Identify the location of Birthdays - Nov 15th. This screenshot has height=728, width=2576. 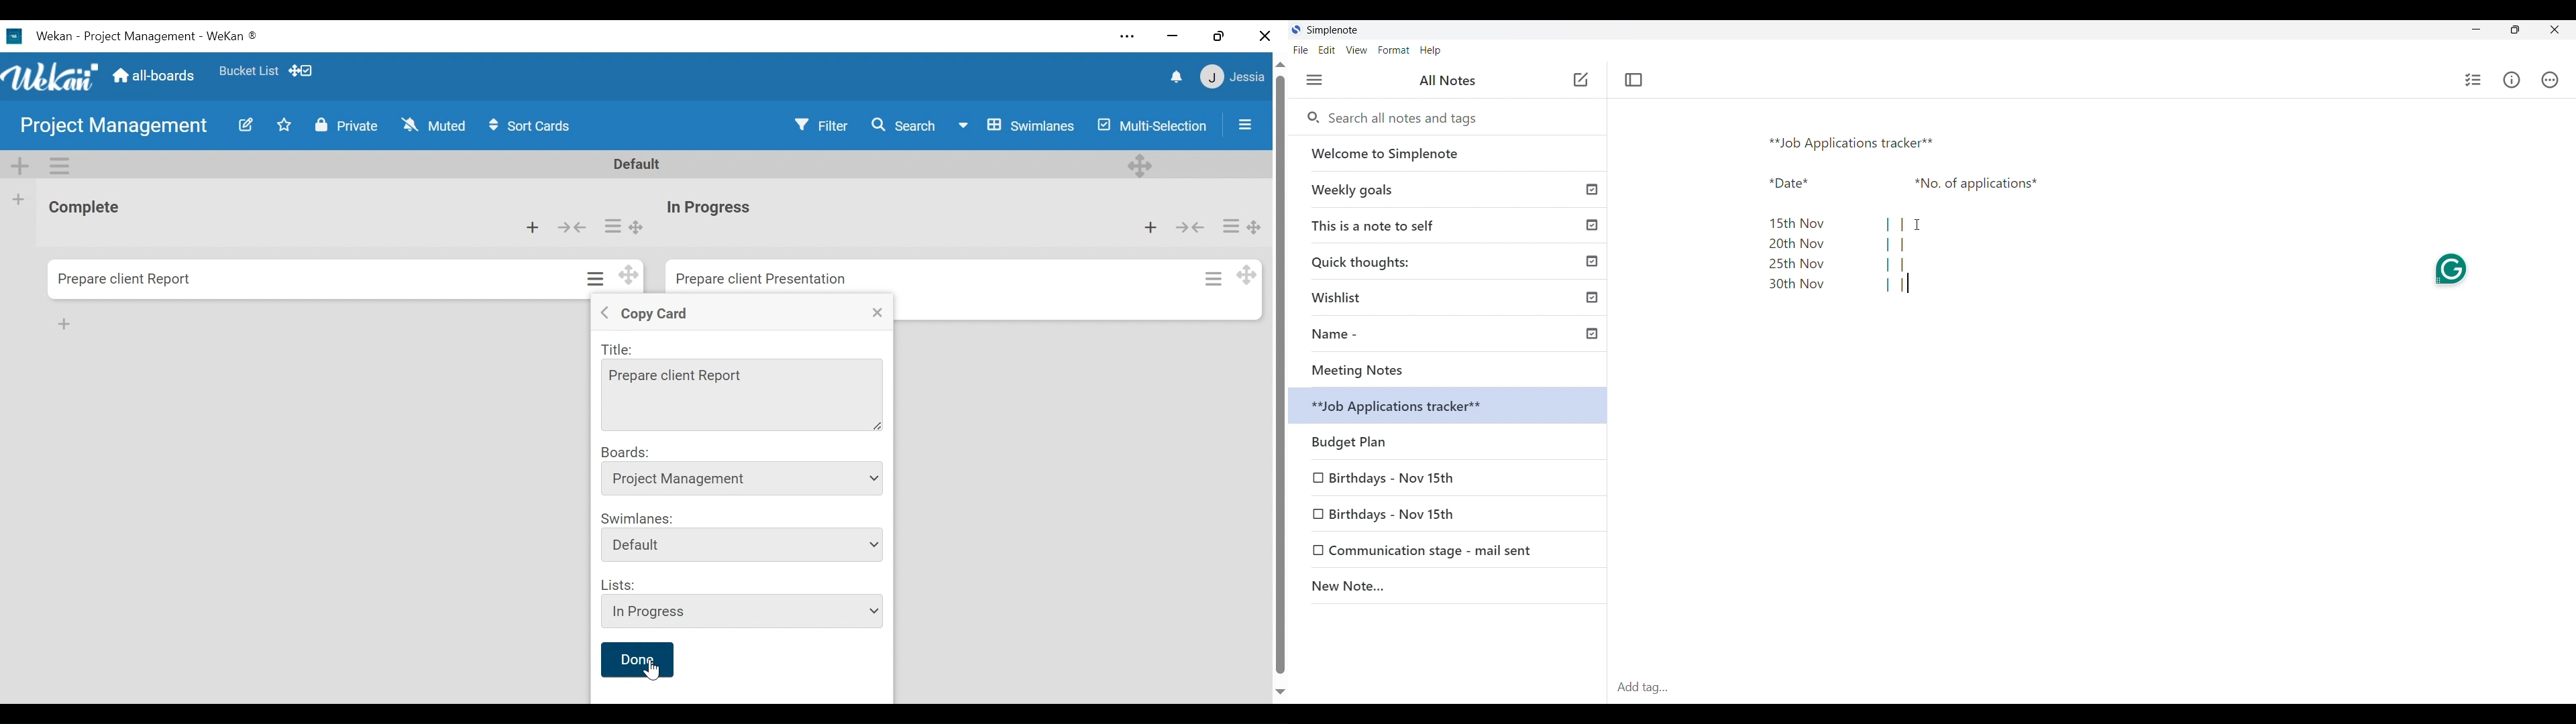
(1417, 512).